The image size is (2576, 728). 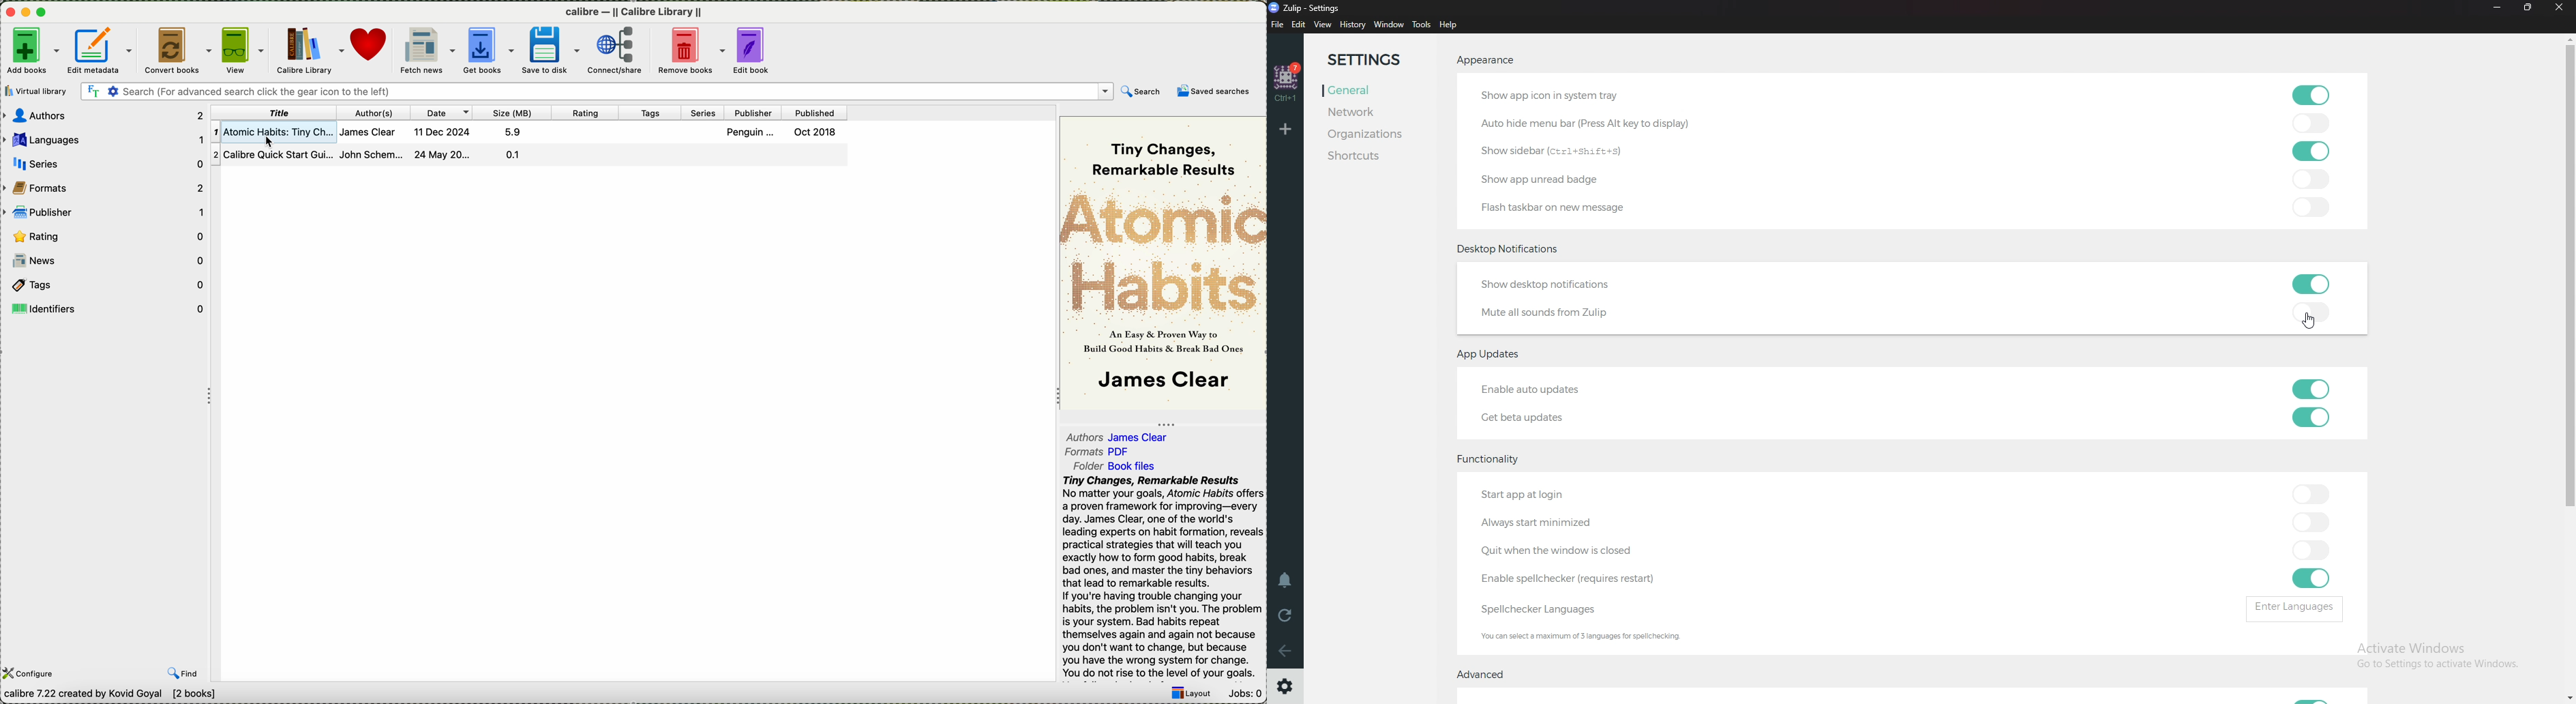 I want to click on Advanced, so click(x=1488, y=674).